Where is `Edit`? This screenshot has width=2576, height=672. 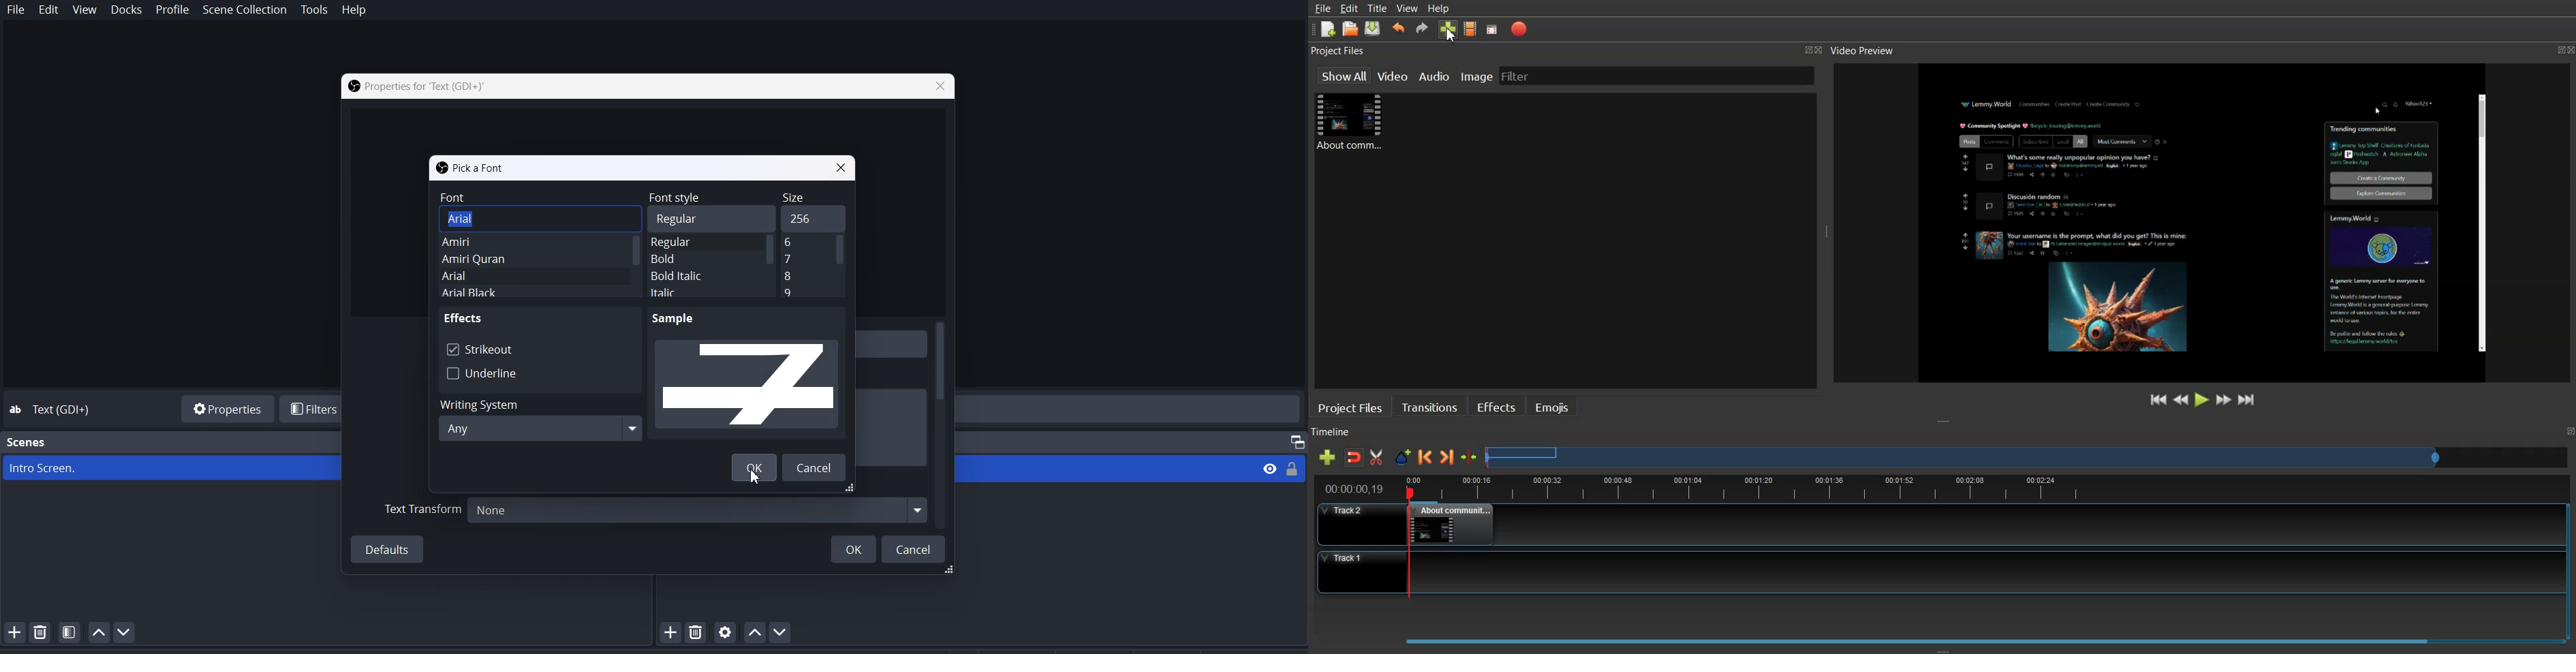
Edit is located at coordinates (49, 11).